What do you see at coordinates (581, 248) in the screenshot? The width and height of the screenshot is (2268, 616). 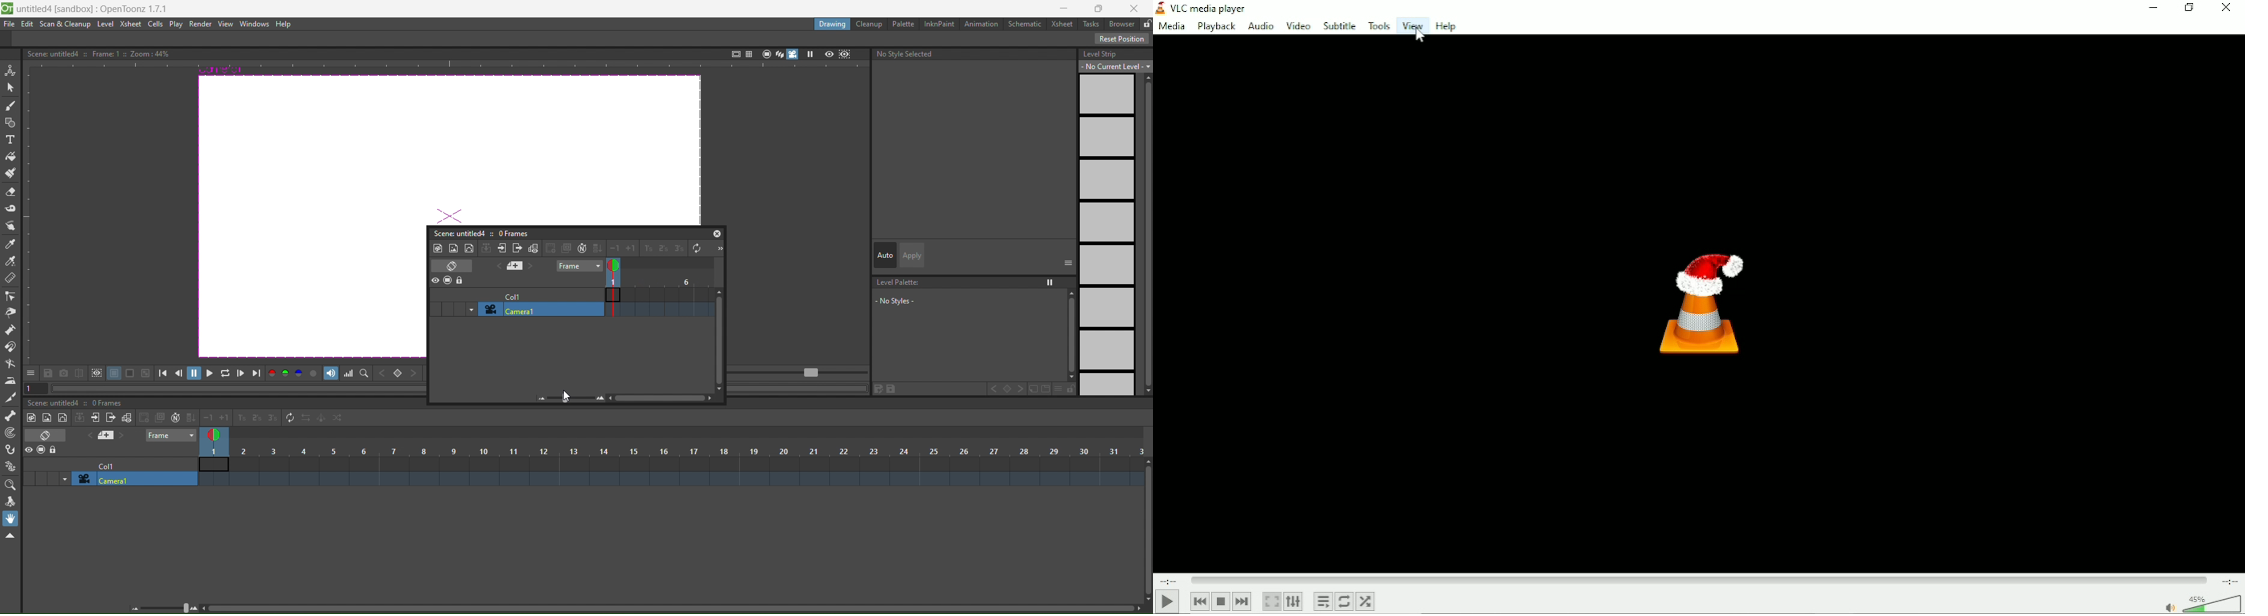 I see `auto input cell number` at bounding box center [581, 248].